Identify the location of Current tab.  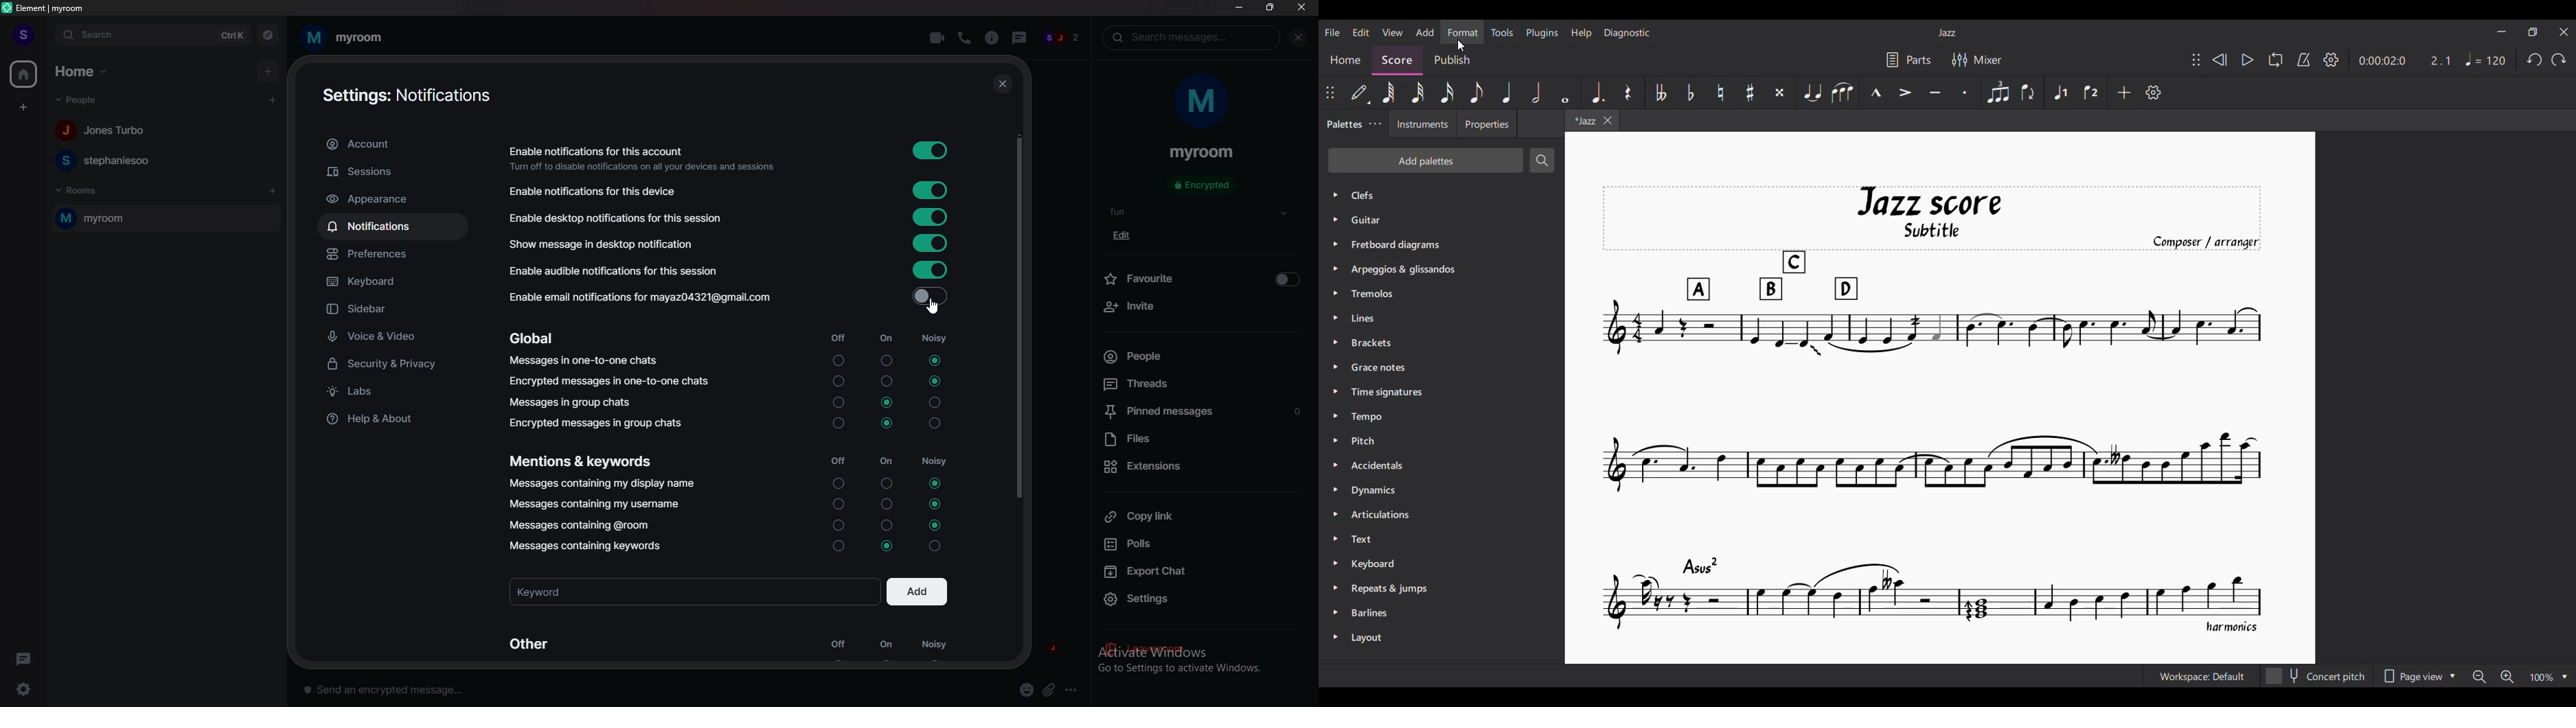
(1582, 120).